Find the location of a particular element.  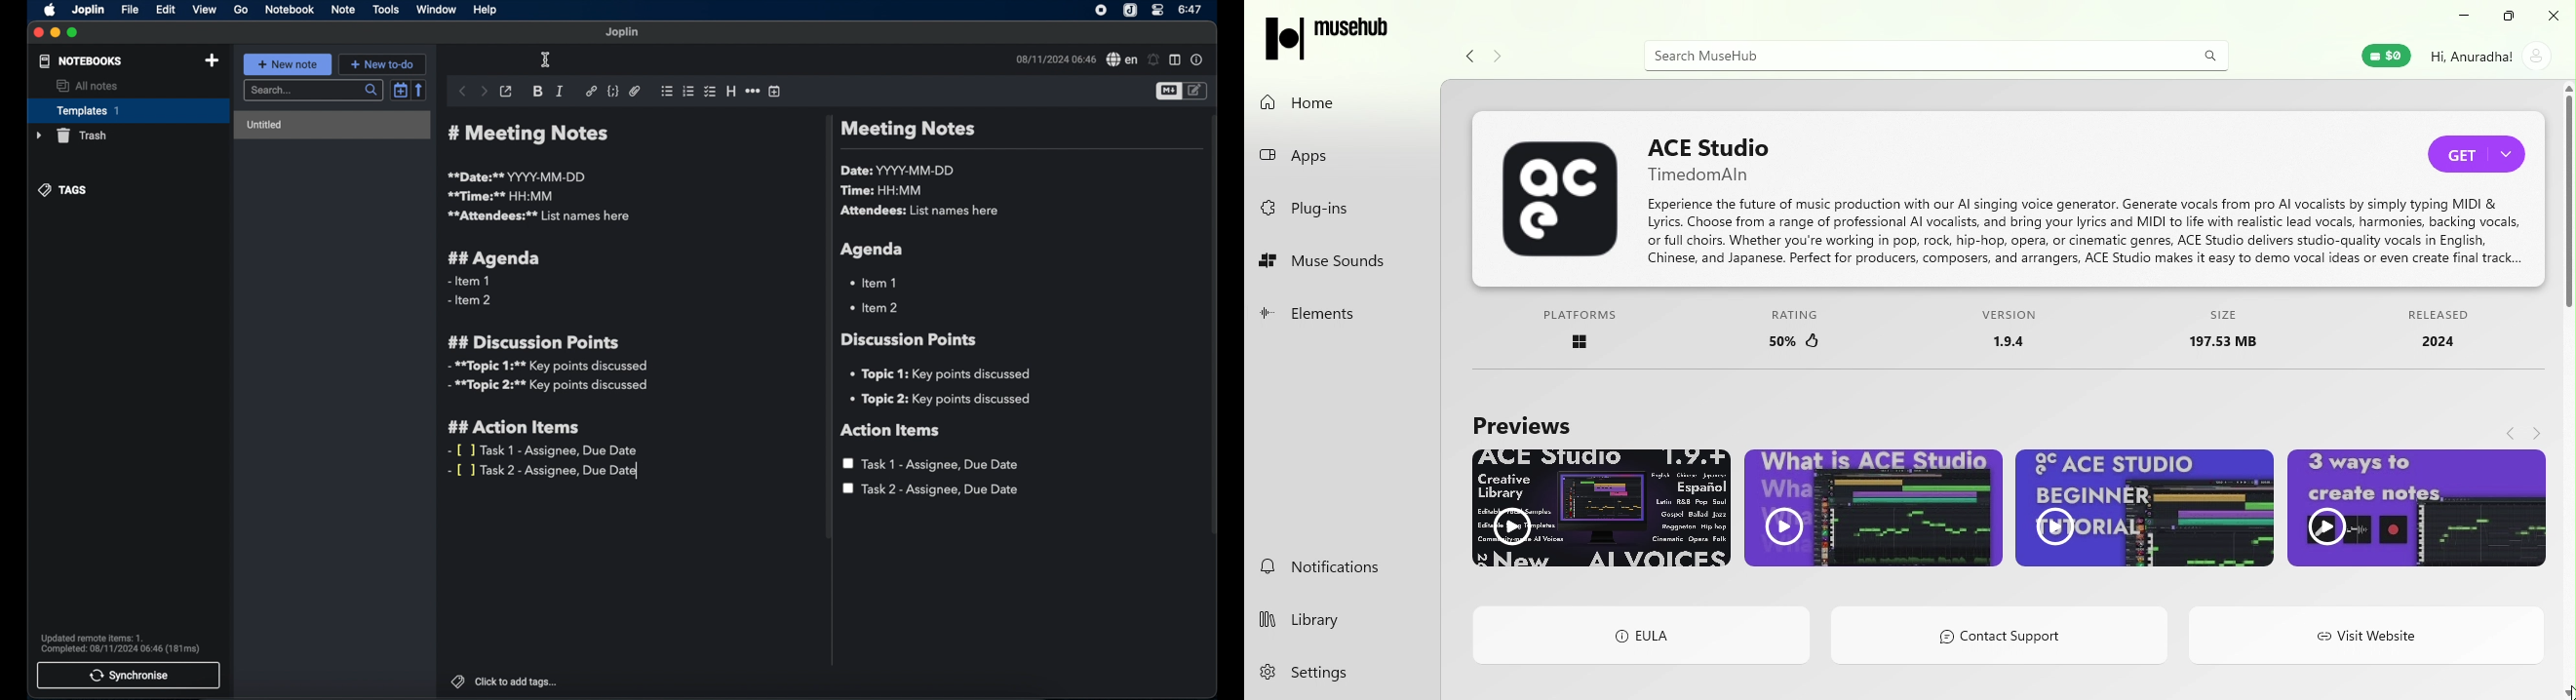

- **topic 2:** key points discussed is located at coordinates (549, 388).